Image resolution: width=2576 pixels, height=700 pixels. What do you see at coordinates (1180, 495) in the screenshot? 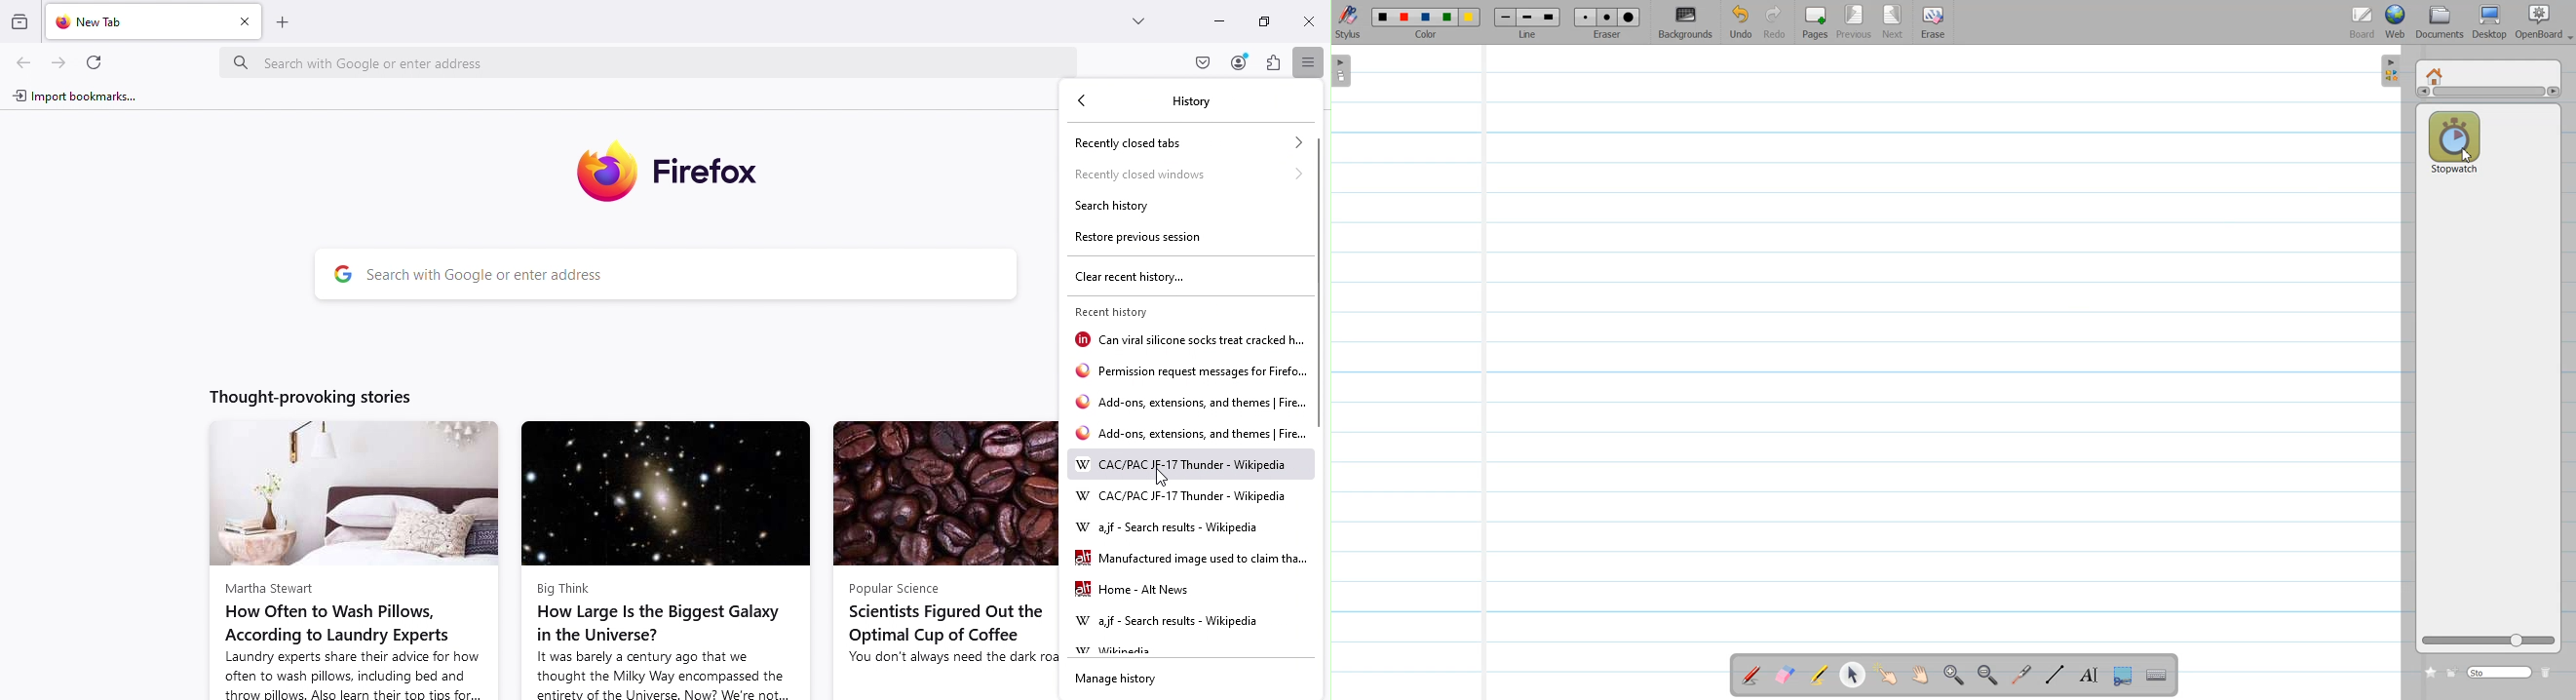
I see `webpage link` at bounding box center [1180, 495].